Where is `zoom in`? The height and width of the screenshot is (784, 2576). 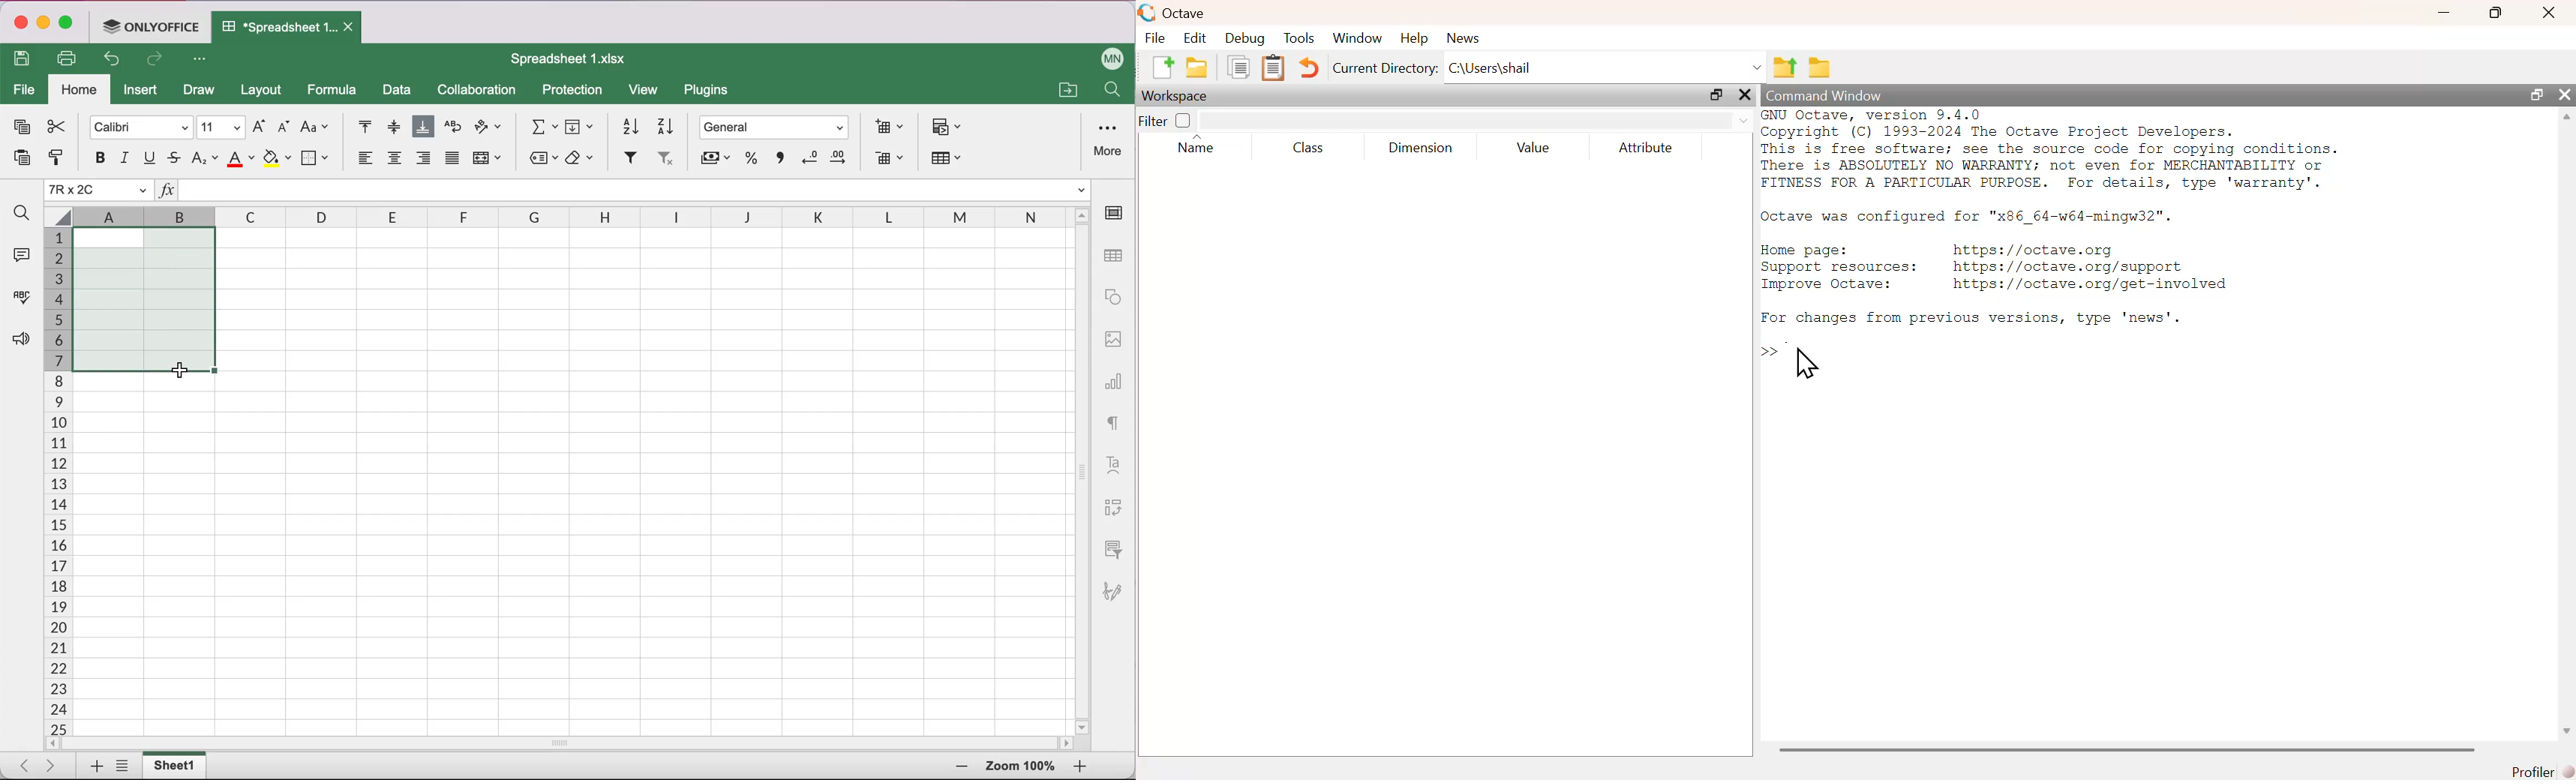 zoom in is located at coordinates (959, 767).